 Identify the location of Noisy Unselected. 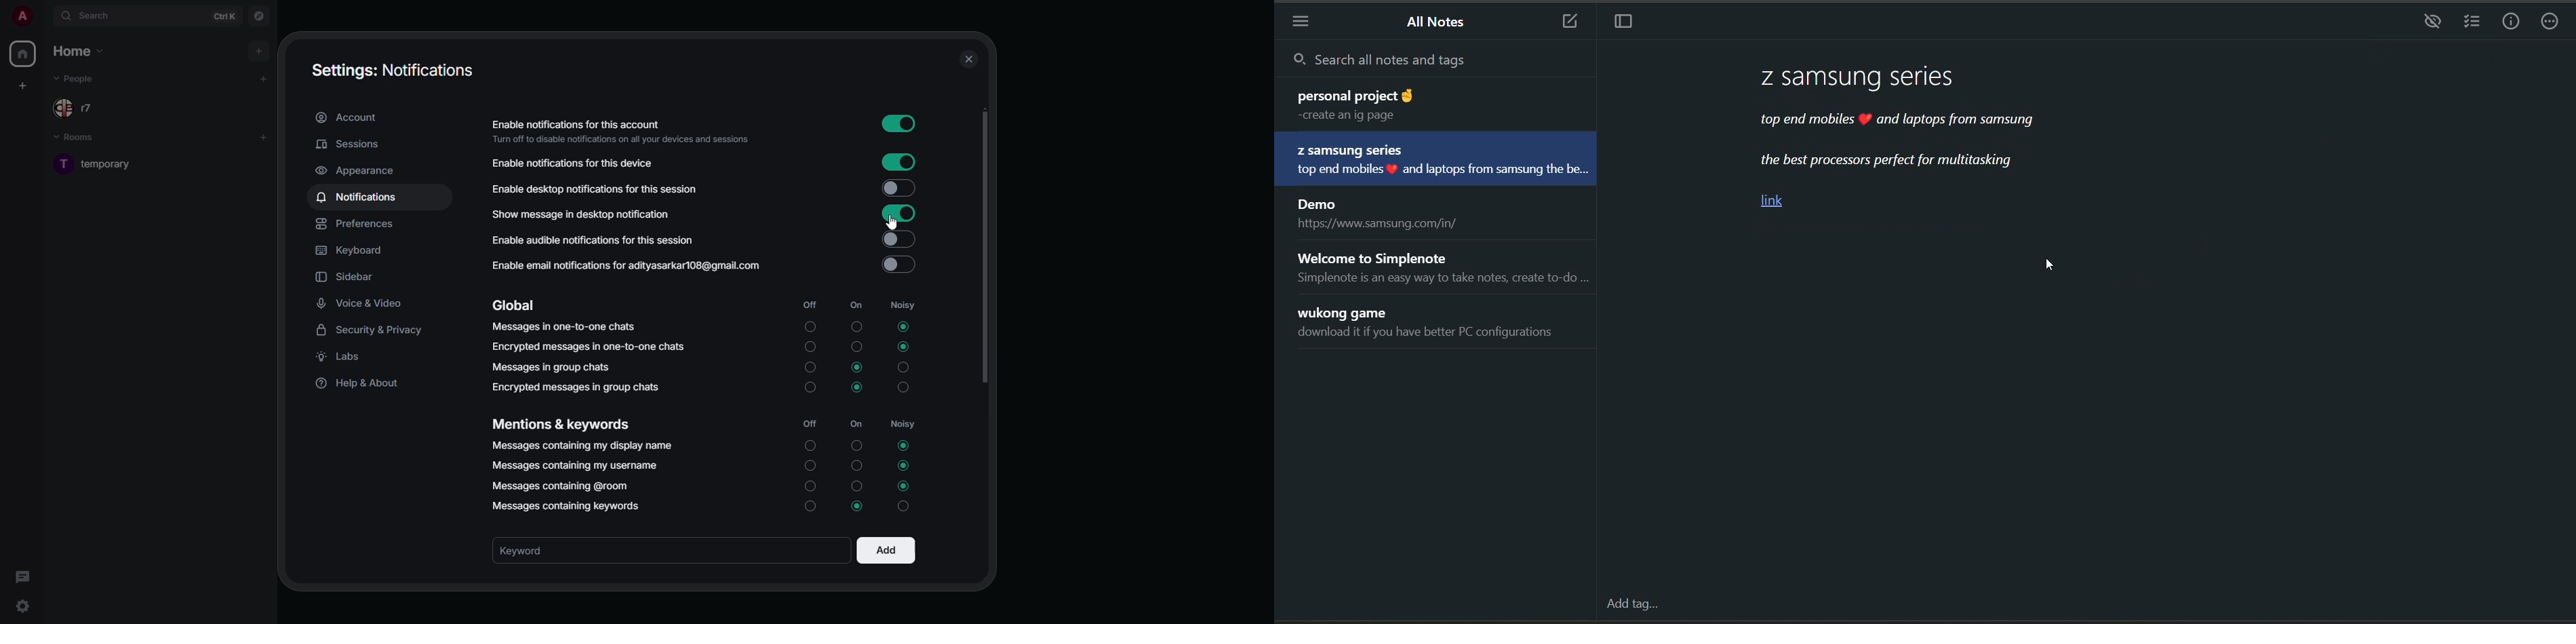
(907, 507).